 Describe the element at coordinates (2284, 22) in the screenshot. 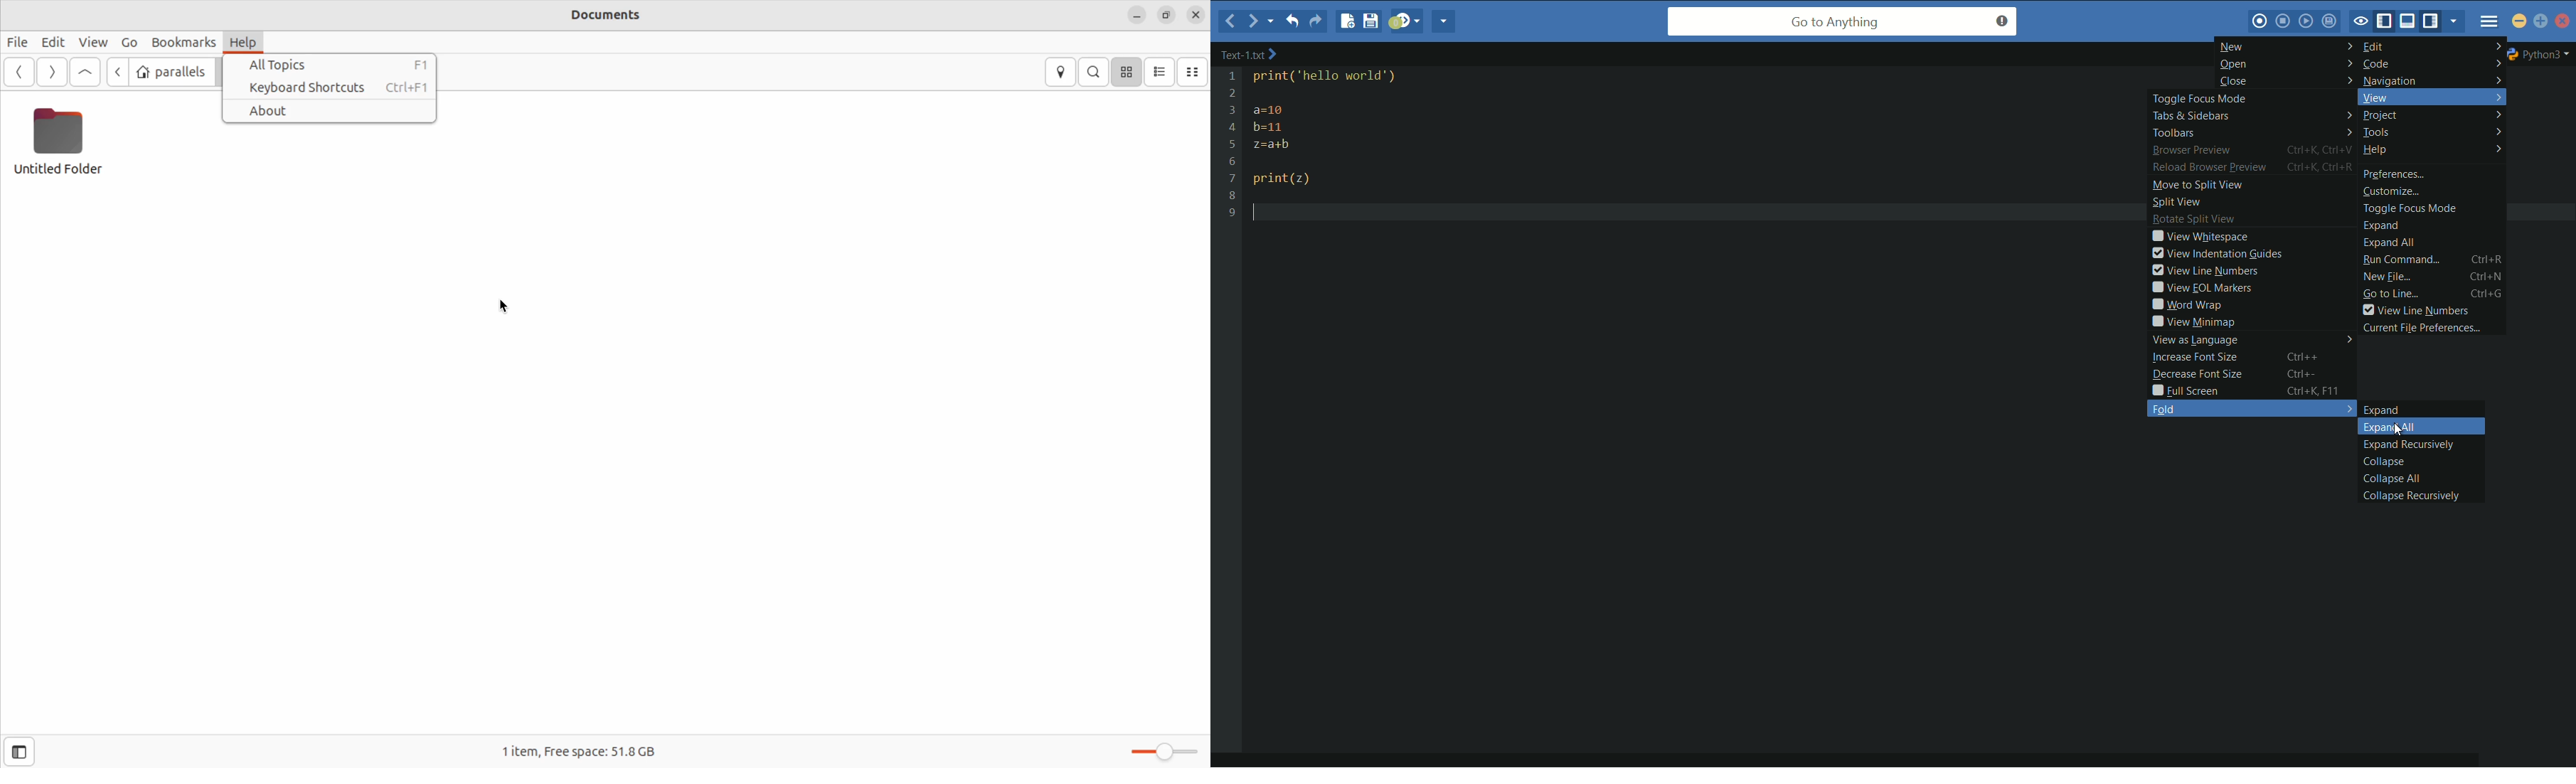

I see `stop macro` at that location.